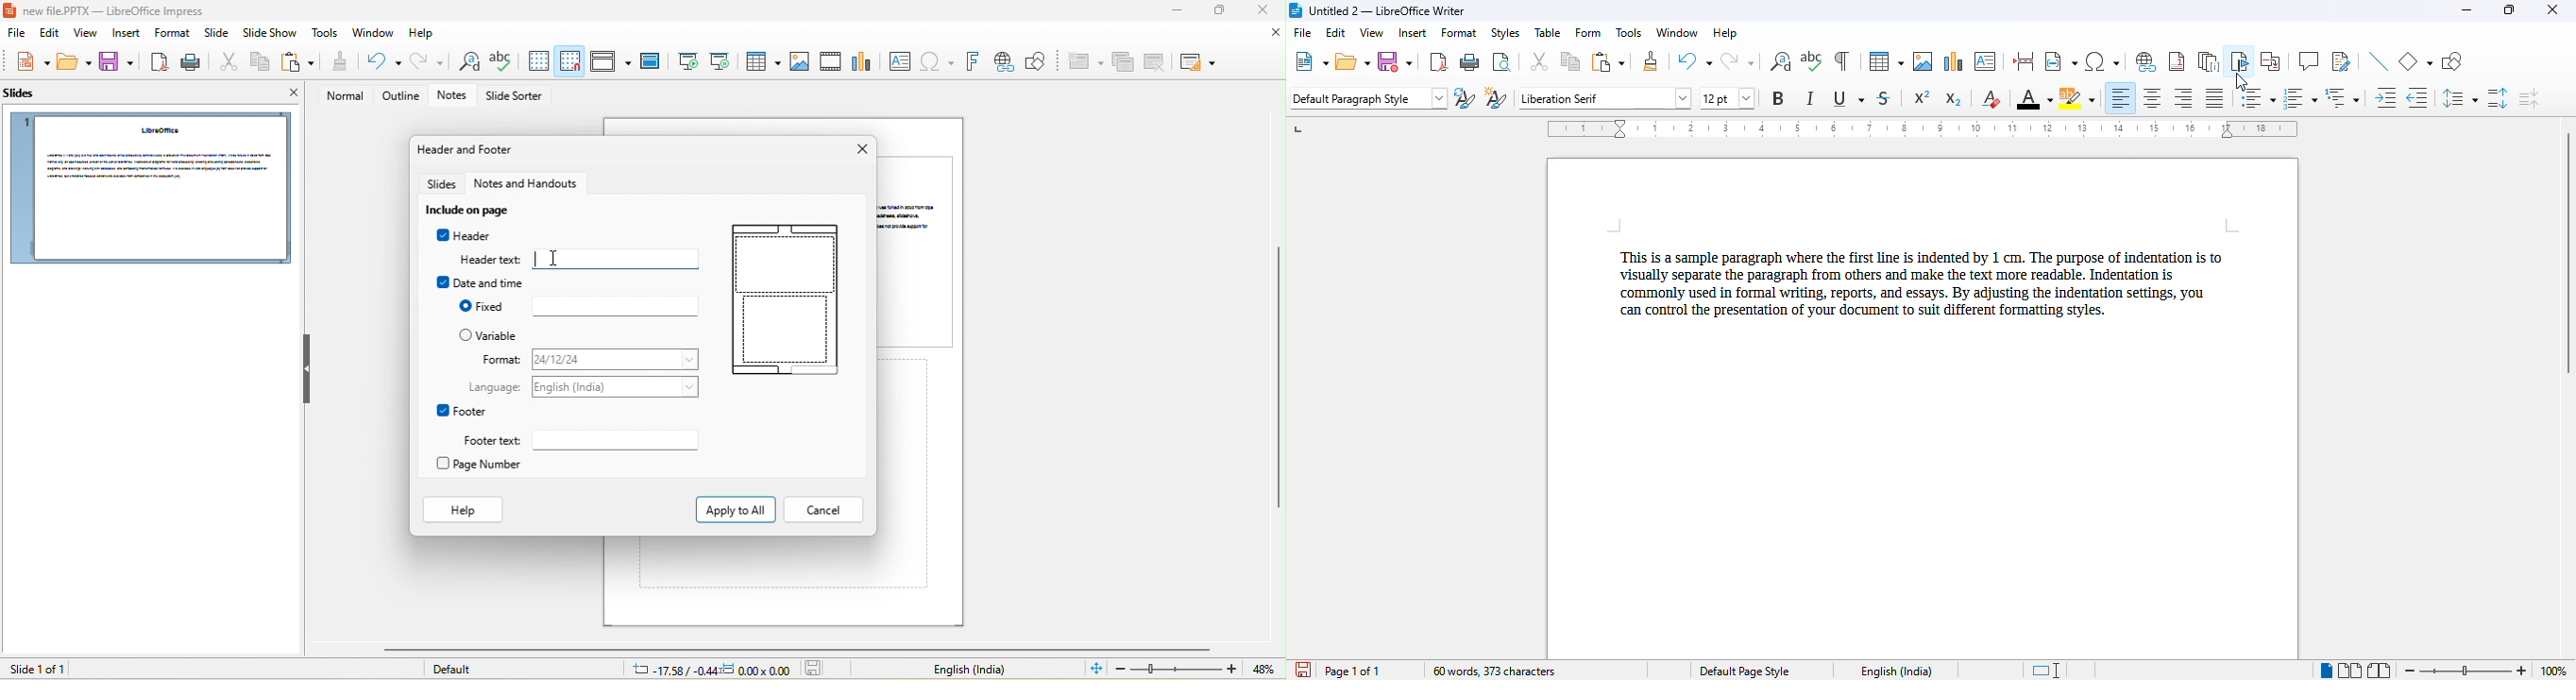 The width and height of the screenshot is (2576, 700). I want to click on minimize, so click(1173, 12).